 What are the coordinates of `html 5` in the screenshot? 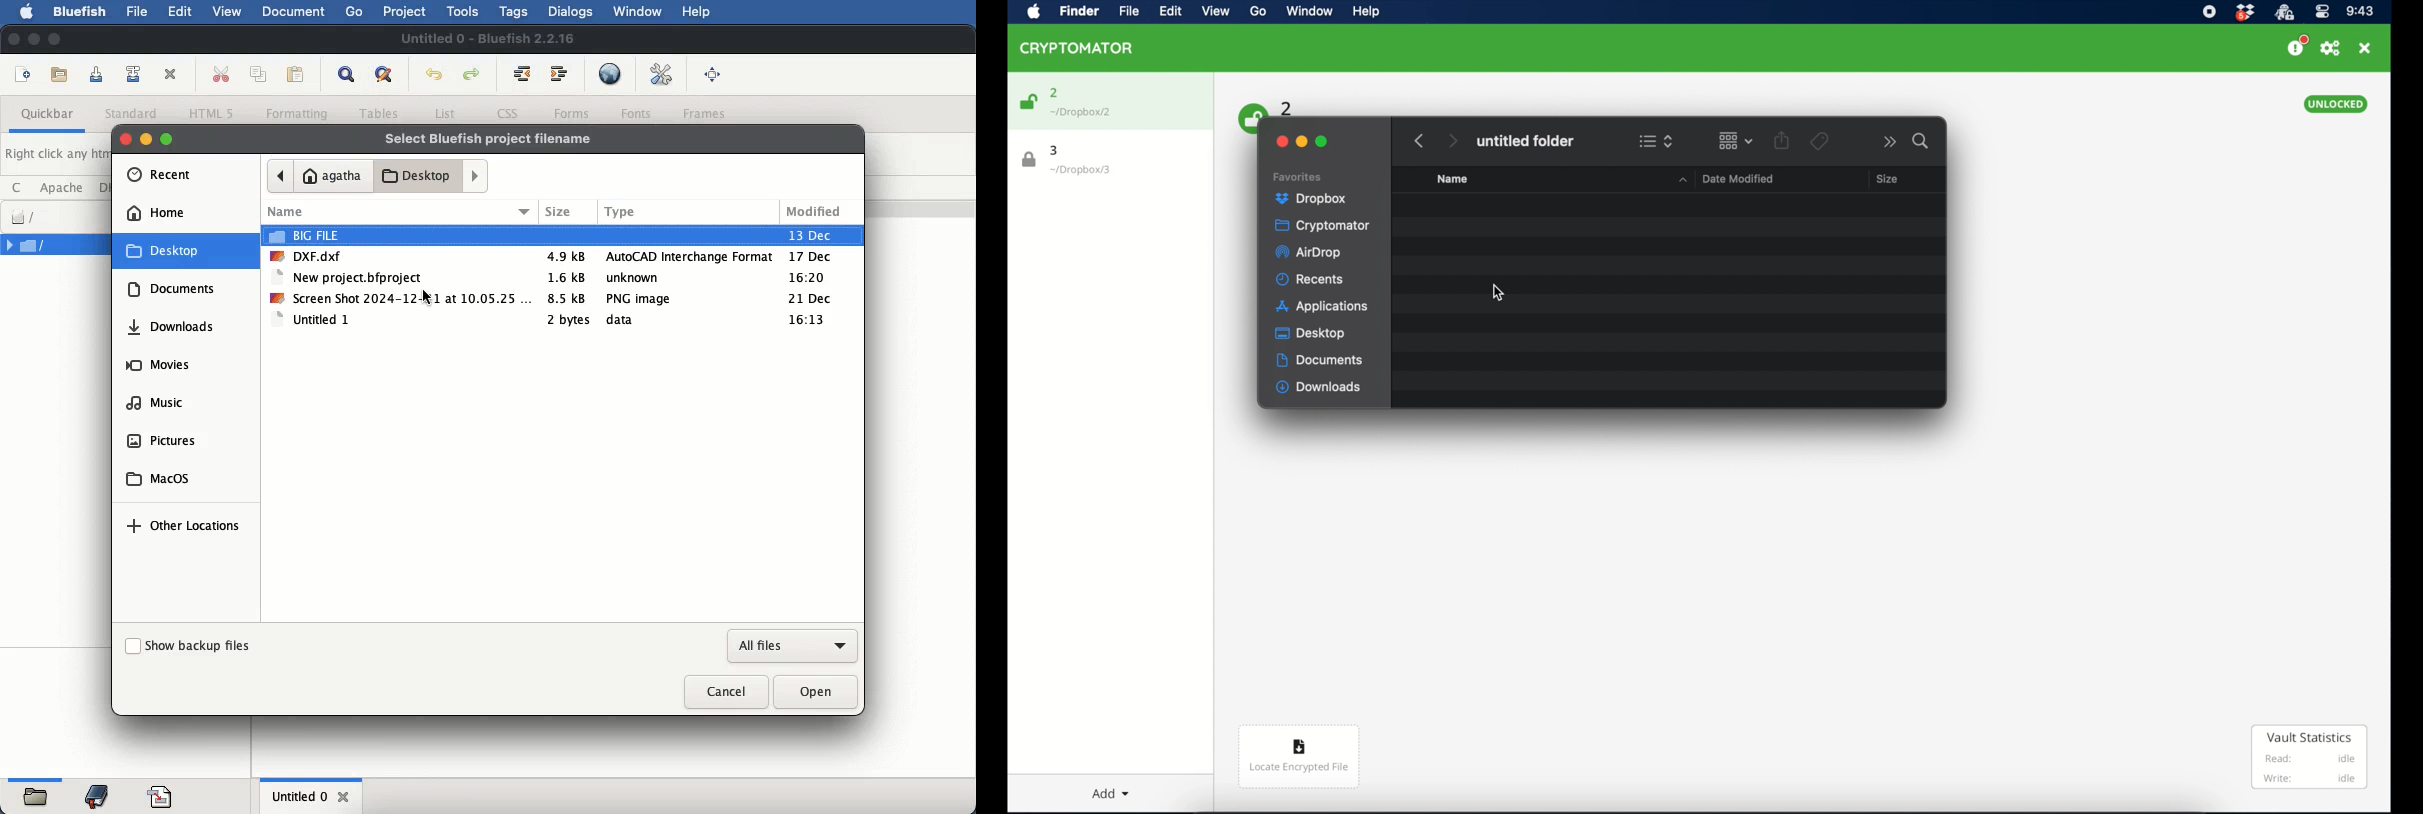 It's located at (211, 113).